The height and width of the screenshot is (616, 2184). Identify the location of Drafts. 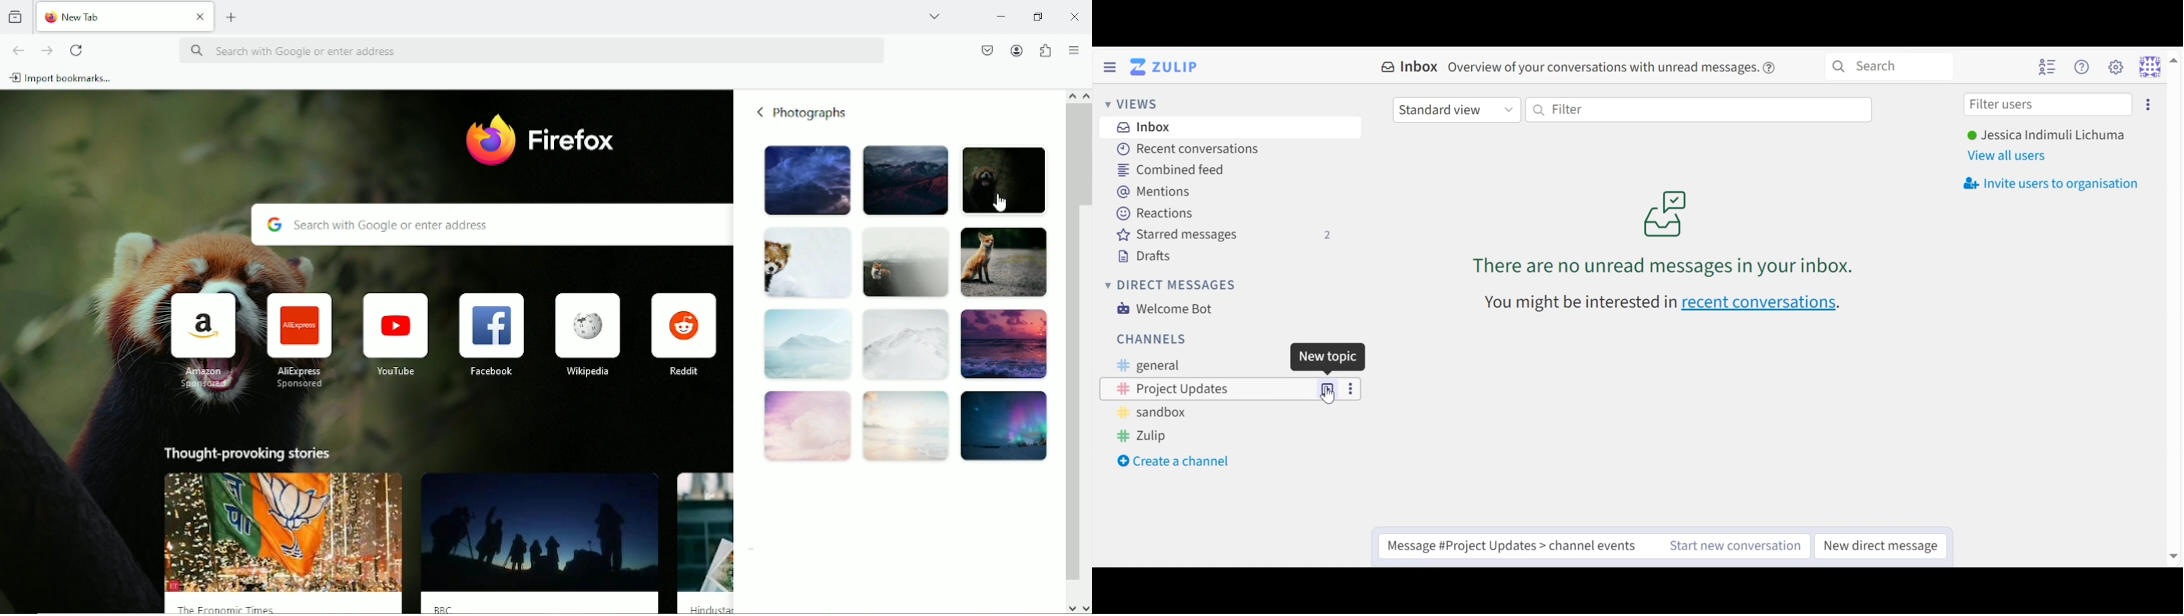
(1149, 255).